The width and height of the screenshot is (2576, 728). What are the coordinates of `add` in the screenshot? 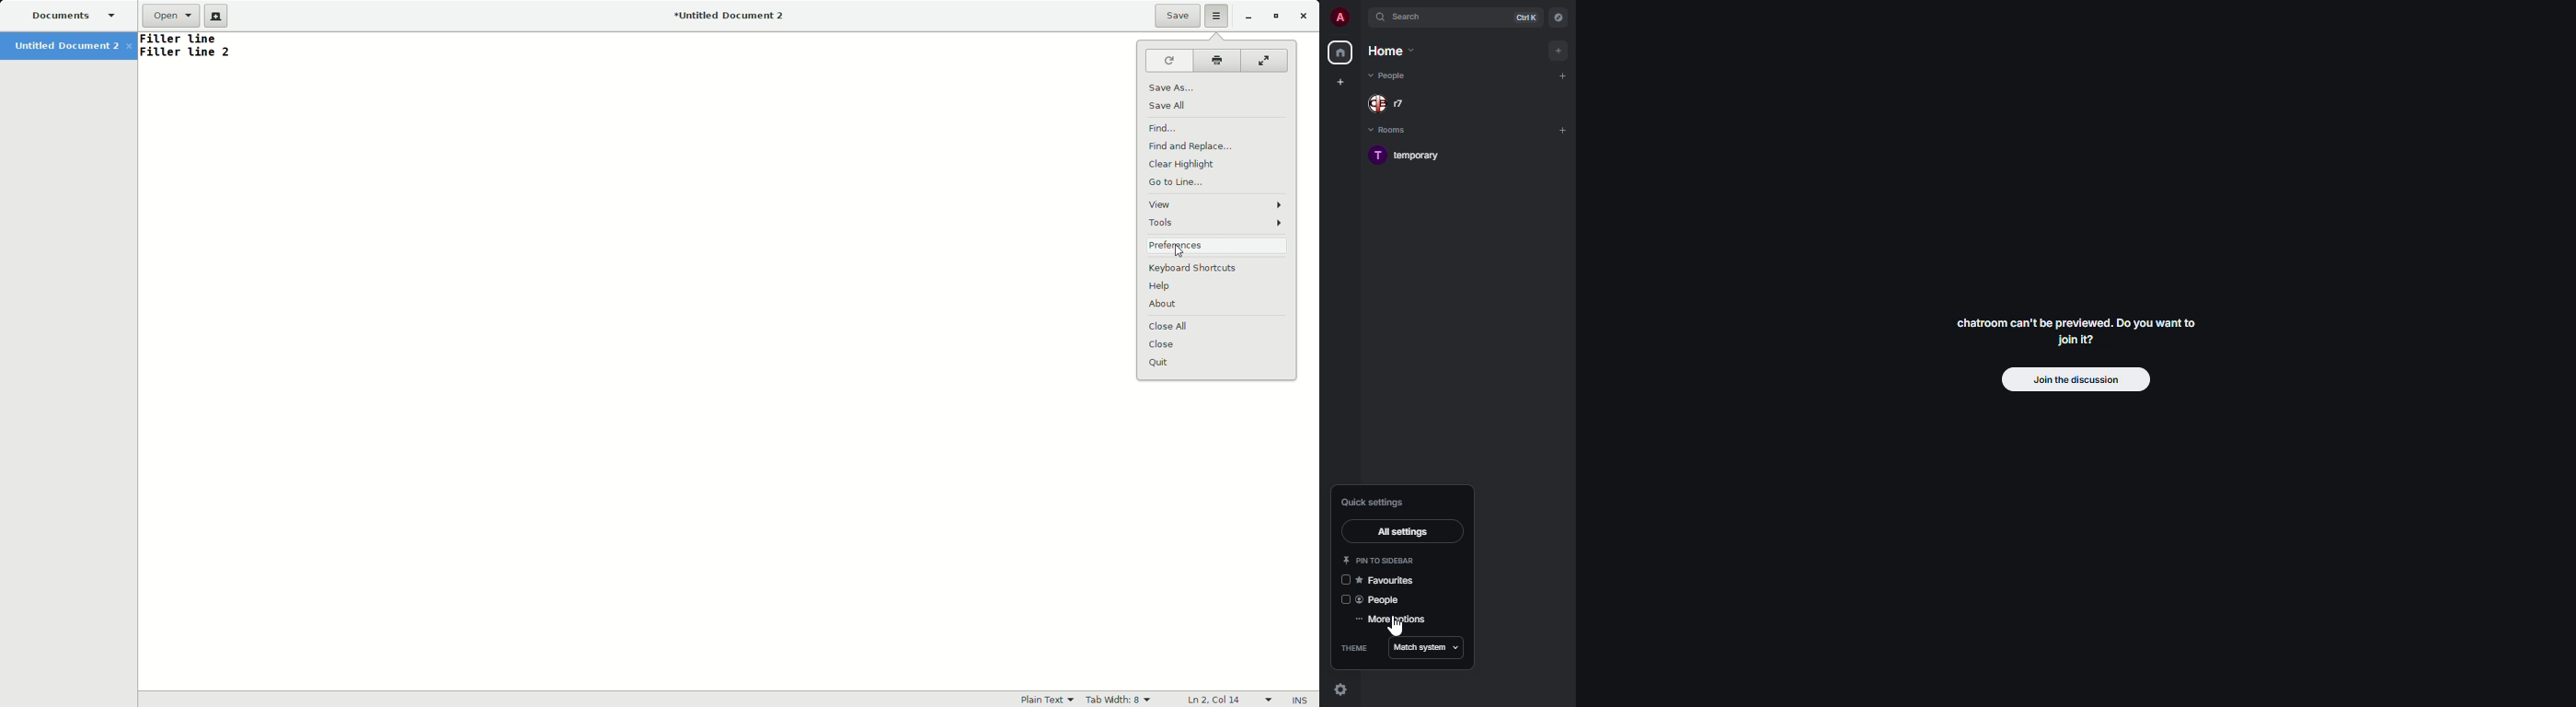 It's located at (1563, 75).